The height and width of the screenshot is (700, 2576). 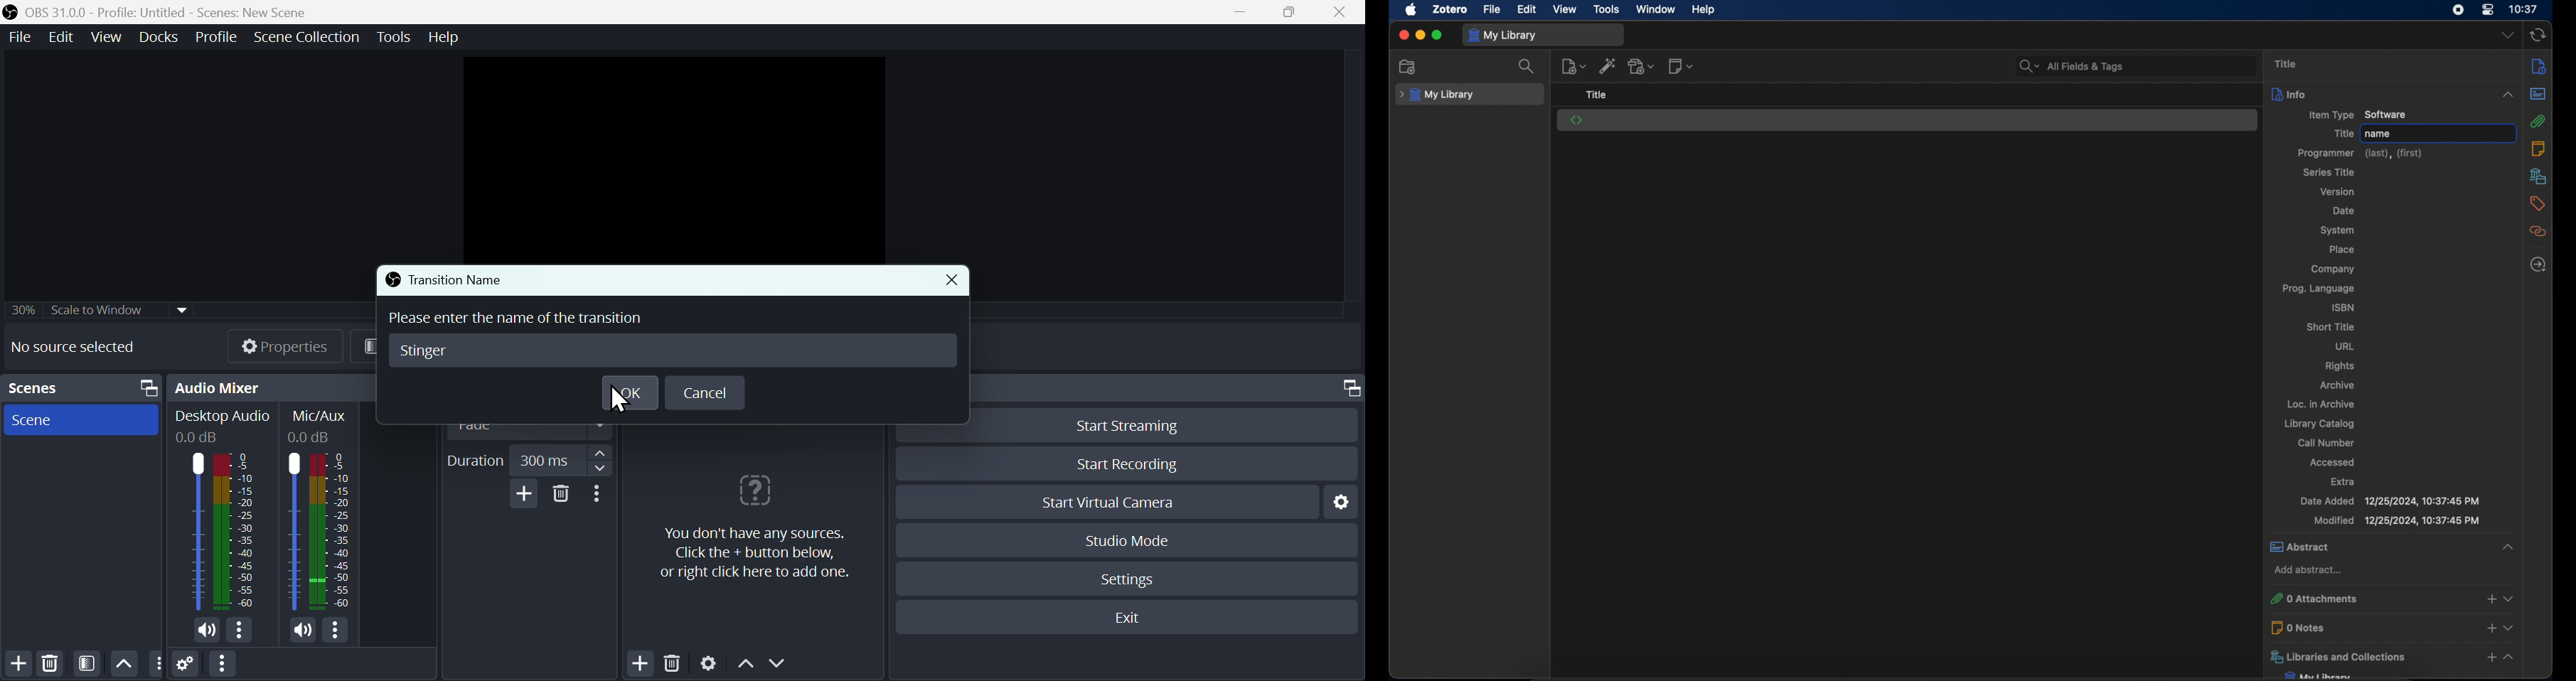 What do you see at coordinates (2538, 231) in the screenshot?
I see `related` at bounding box center [2538, 231].